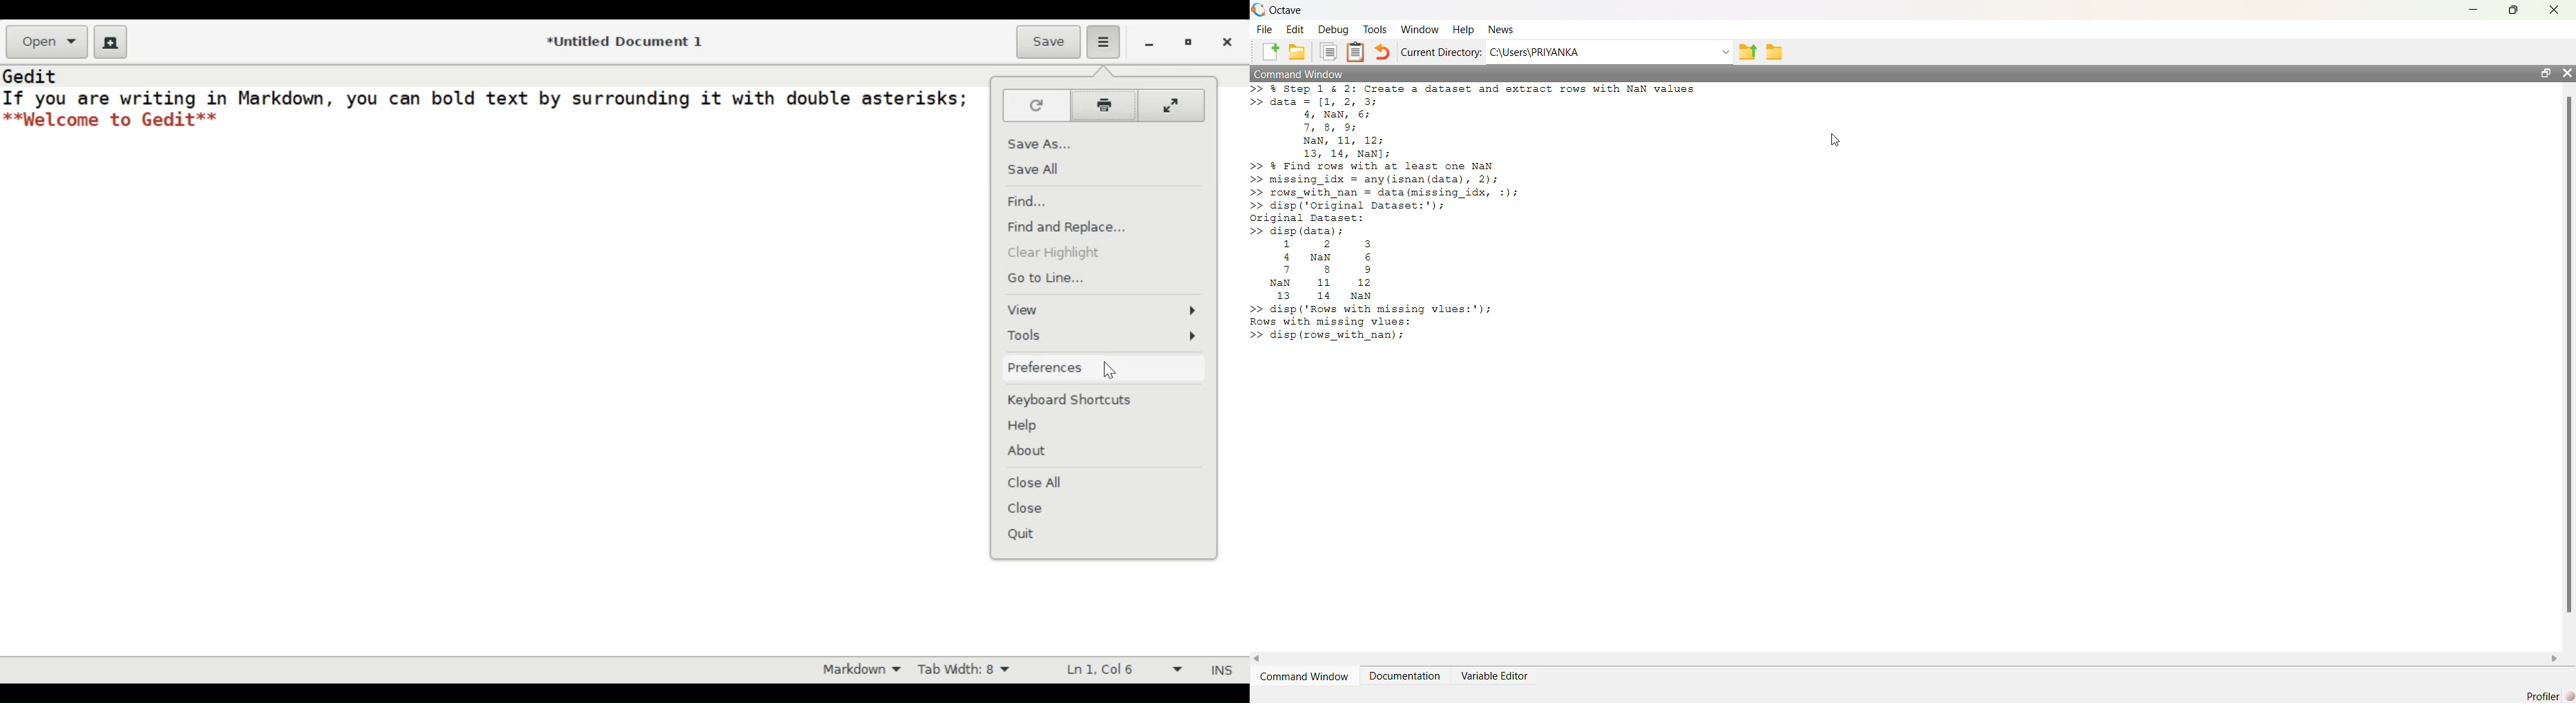 Image resolution: width=2576 pixels, height=728 pixels. Describe the element at coordinates (1046, 279) in the screenshot. I see `Go to Line` at that location.